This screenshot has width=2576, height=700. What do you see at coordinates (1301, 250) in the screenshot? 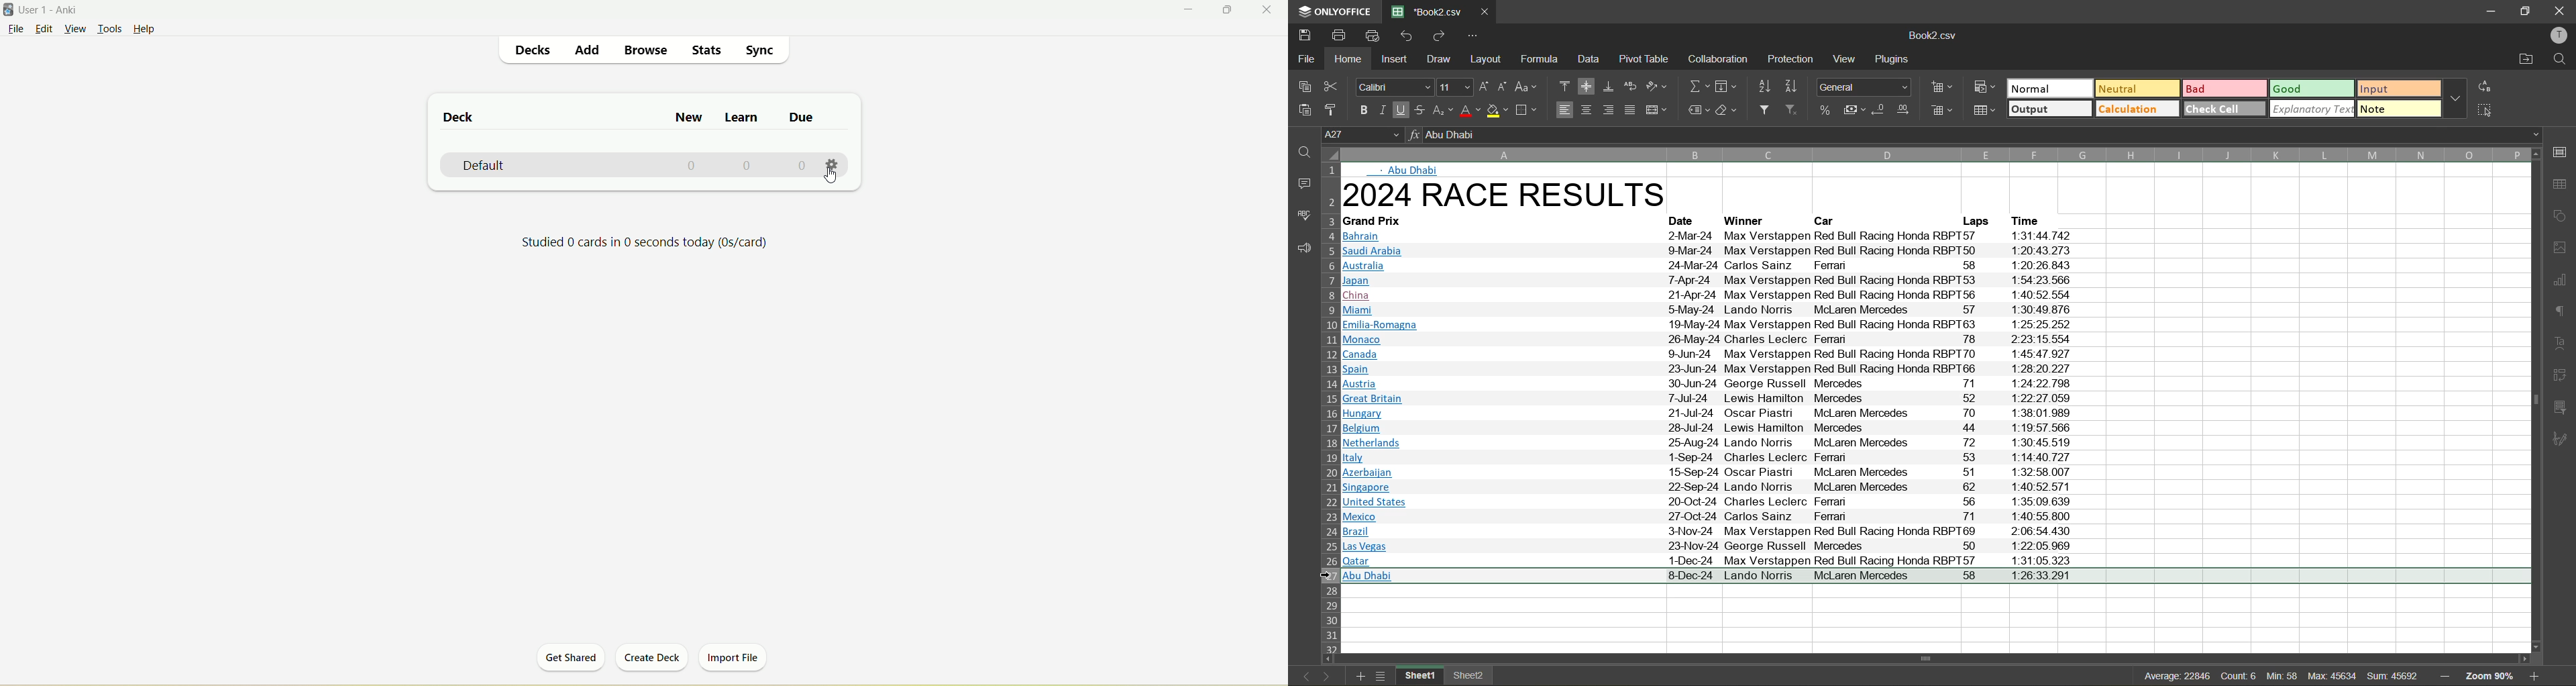
I see `feedback` at bounding box center [1301, 250].